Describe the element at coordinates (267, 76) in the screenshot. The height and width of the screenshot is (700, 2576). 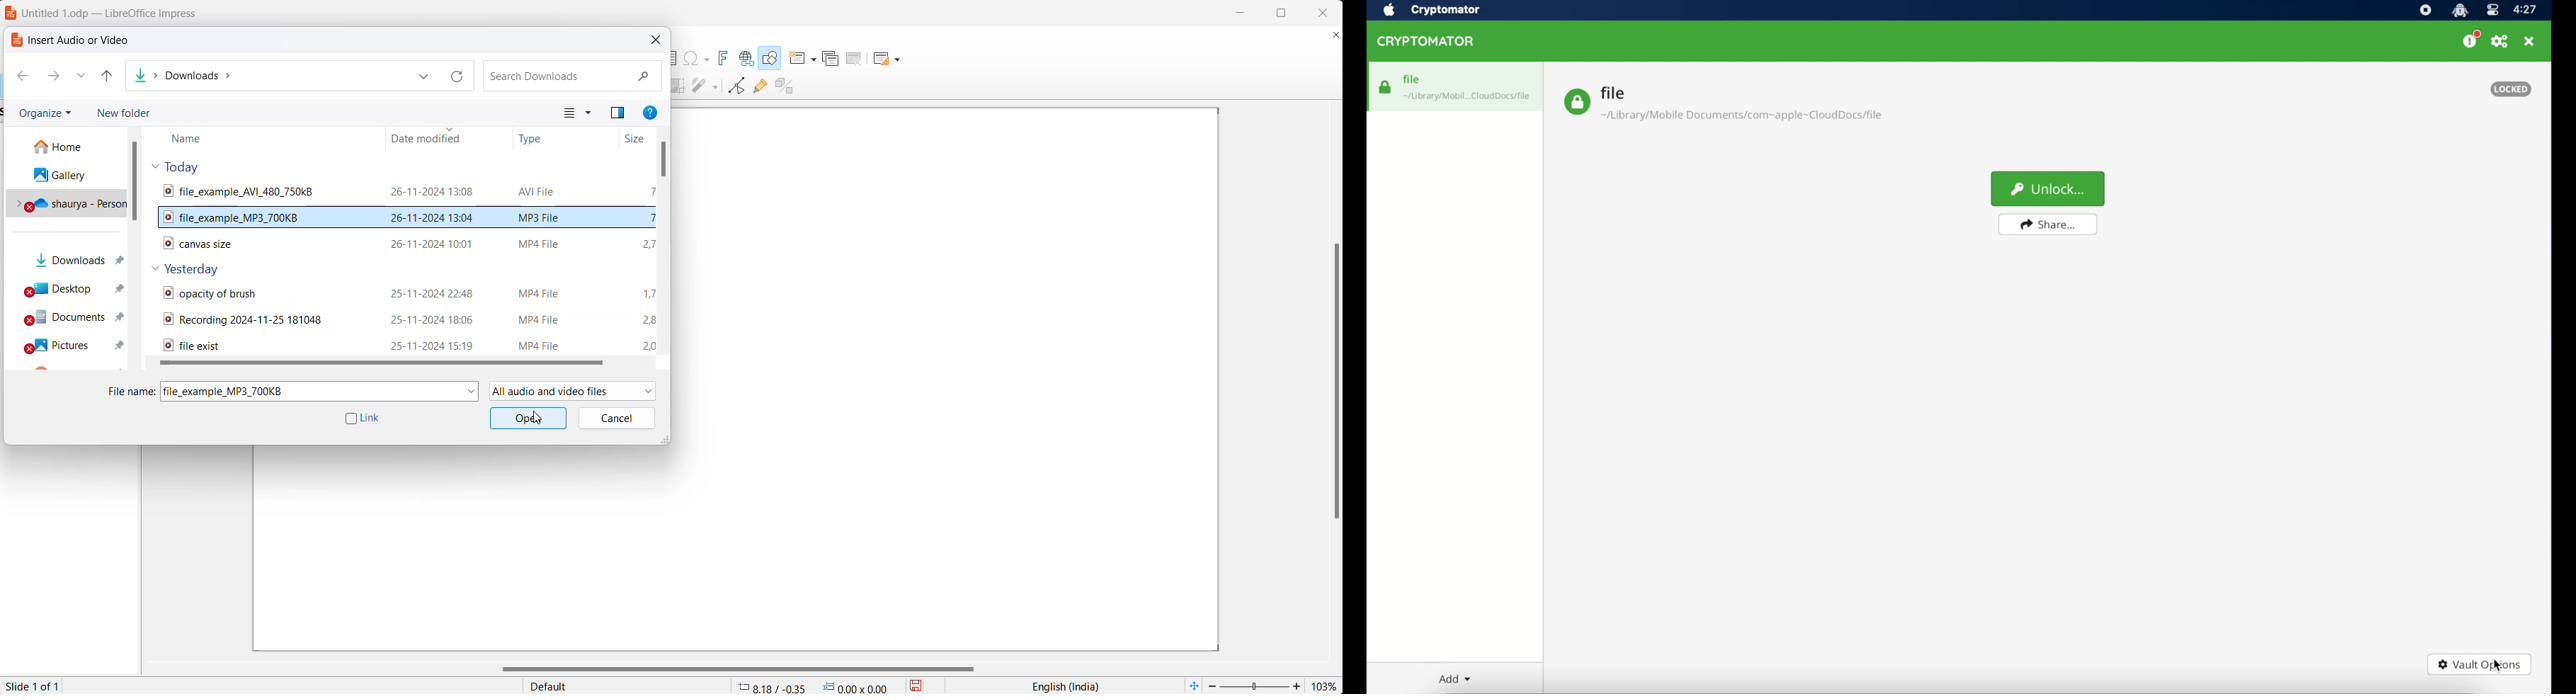
I see `paths` at that location.